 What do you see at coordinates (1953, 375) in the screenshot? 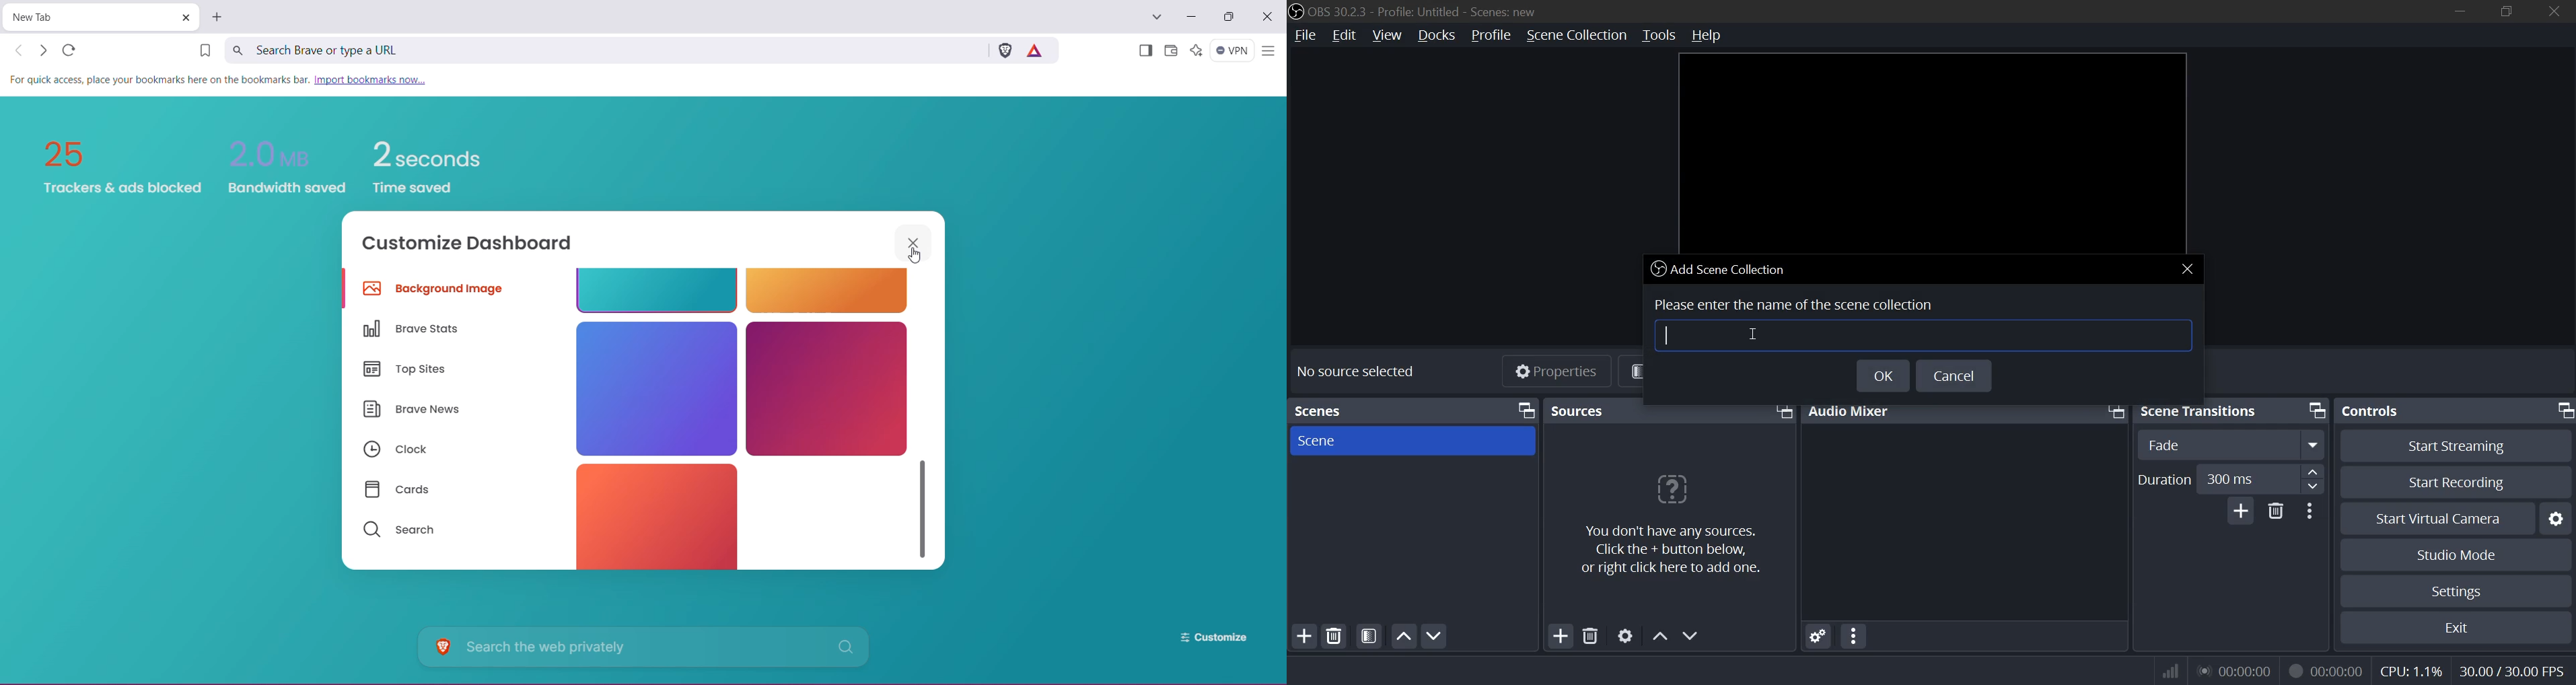
I see `cancel` at bounding box center [1953, 375].